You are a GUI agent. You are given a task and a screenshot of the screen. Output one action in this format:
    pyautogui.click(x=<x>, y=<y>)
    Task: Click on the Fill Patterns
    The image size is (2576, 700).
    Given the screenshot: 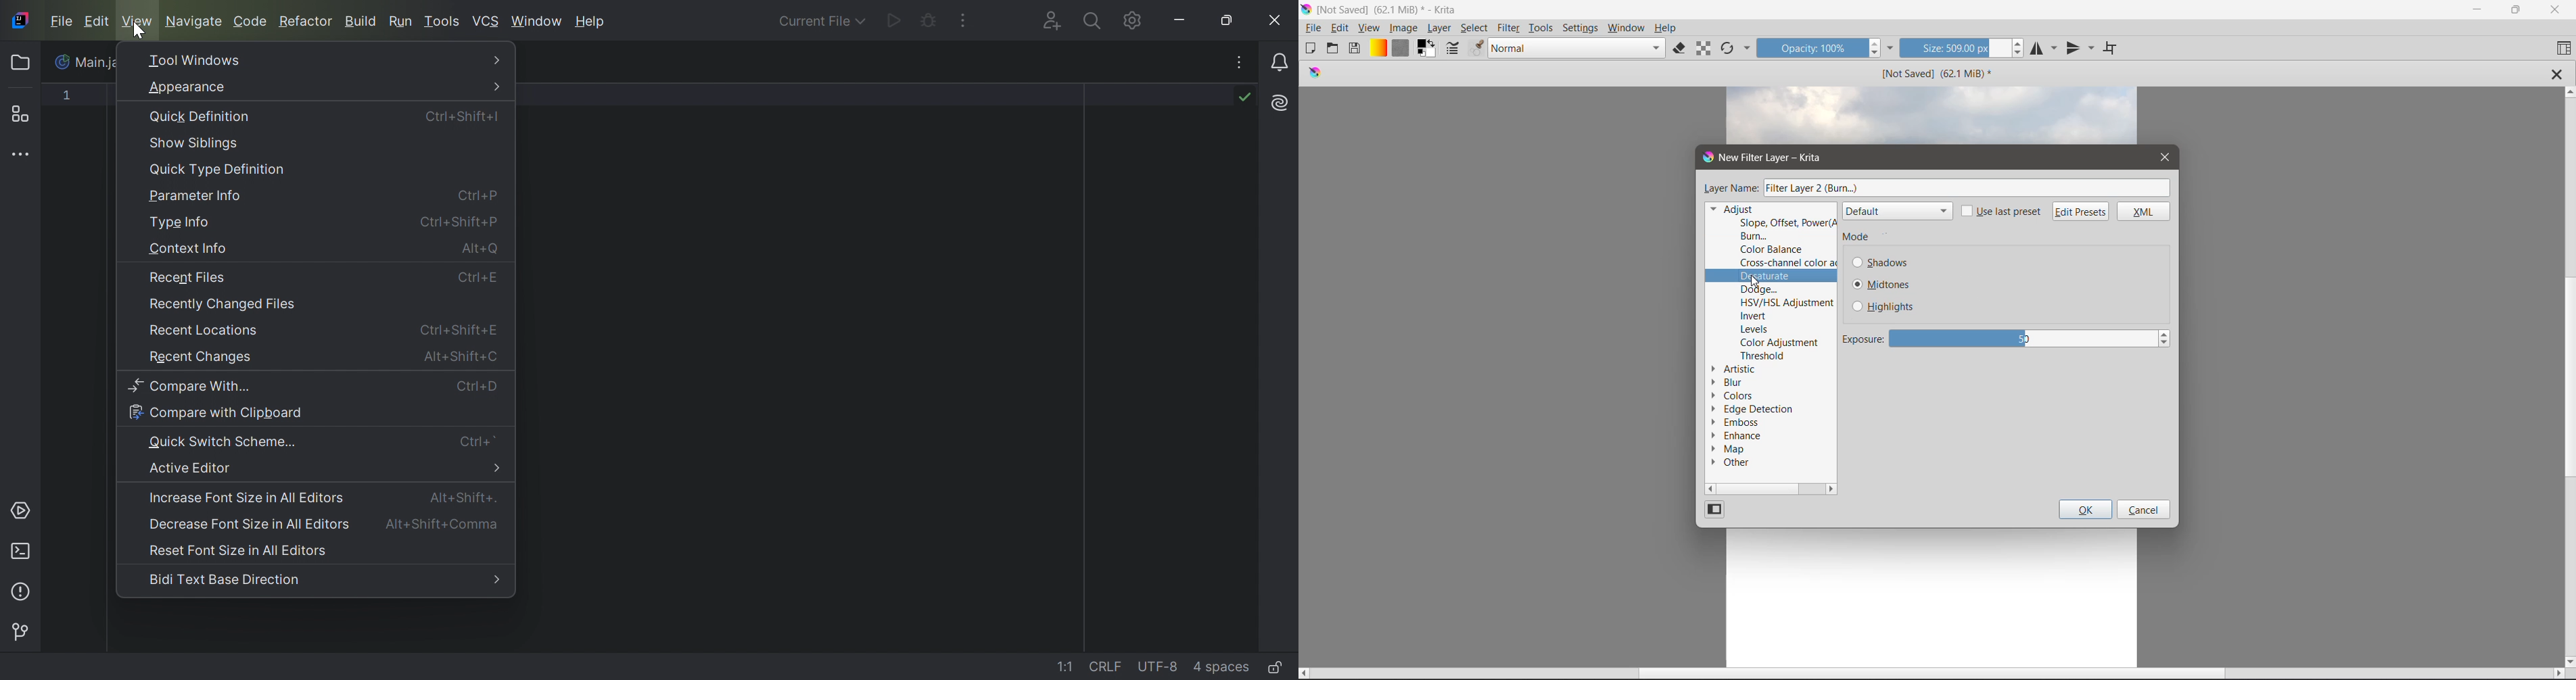 What is the action you would take?
    pyautogui.click(x=1400, y=48)
    